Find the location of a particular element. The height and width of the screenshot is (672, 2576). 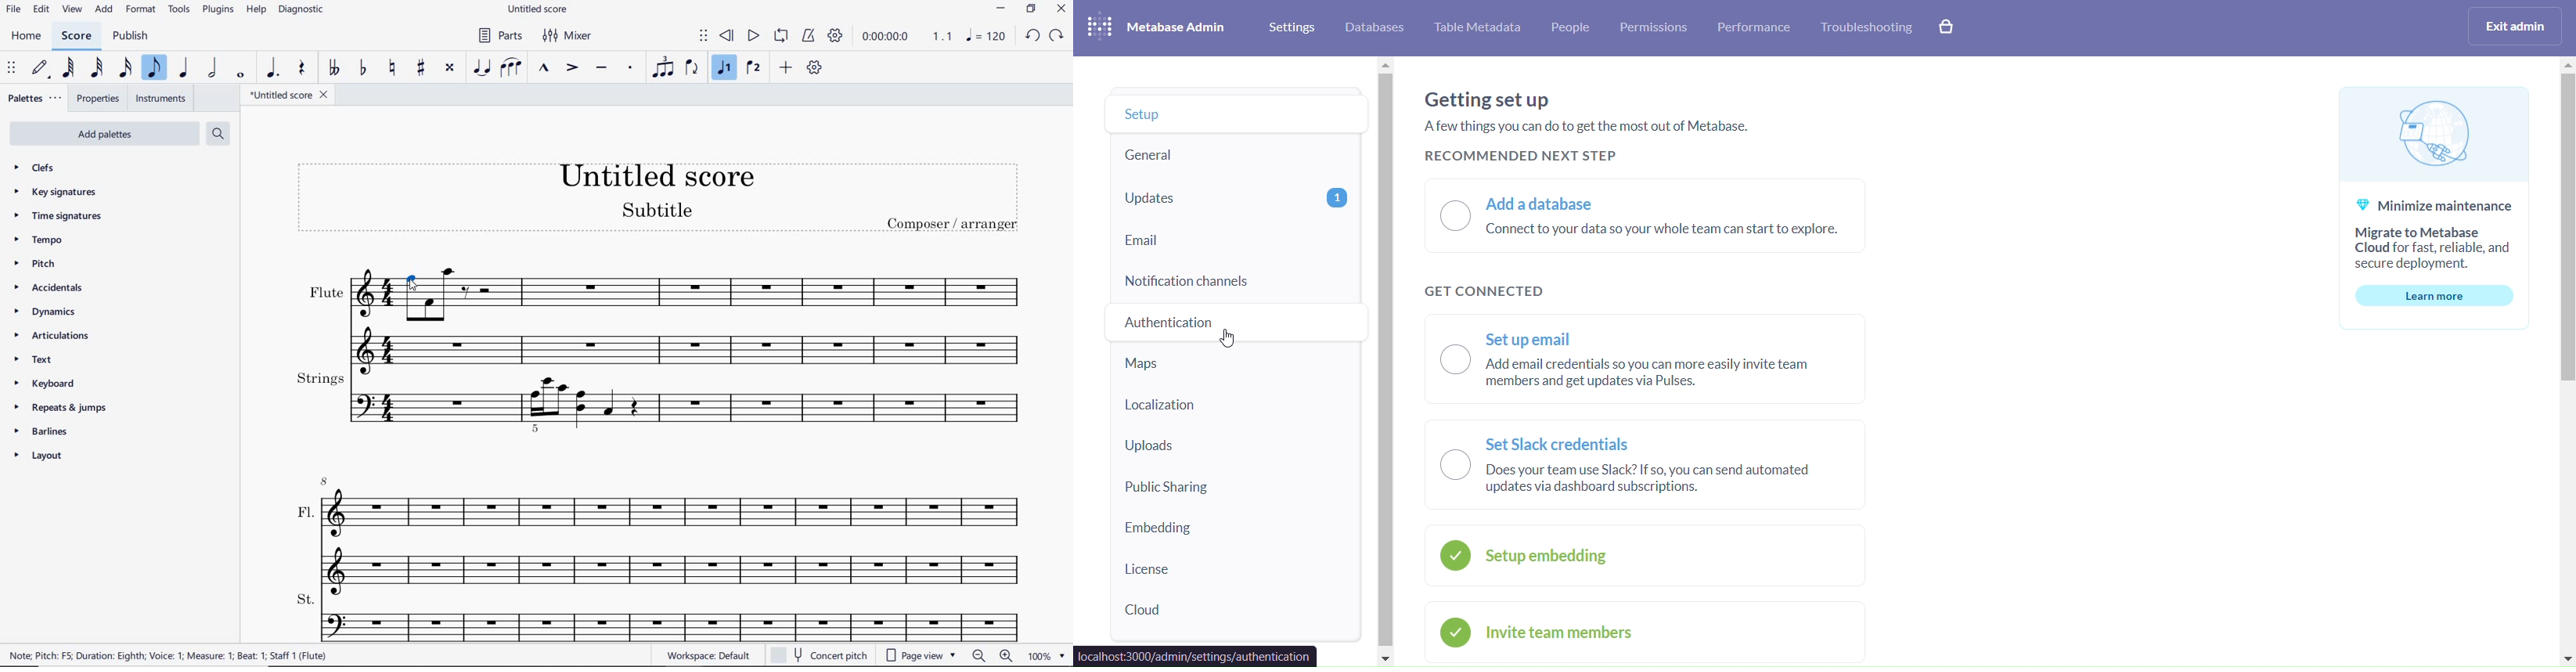

publish is located at coordinates (130, 36).